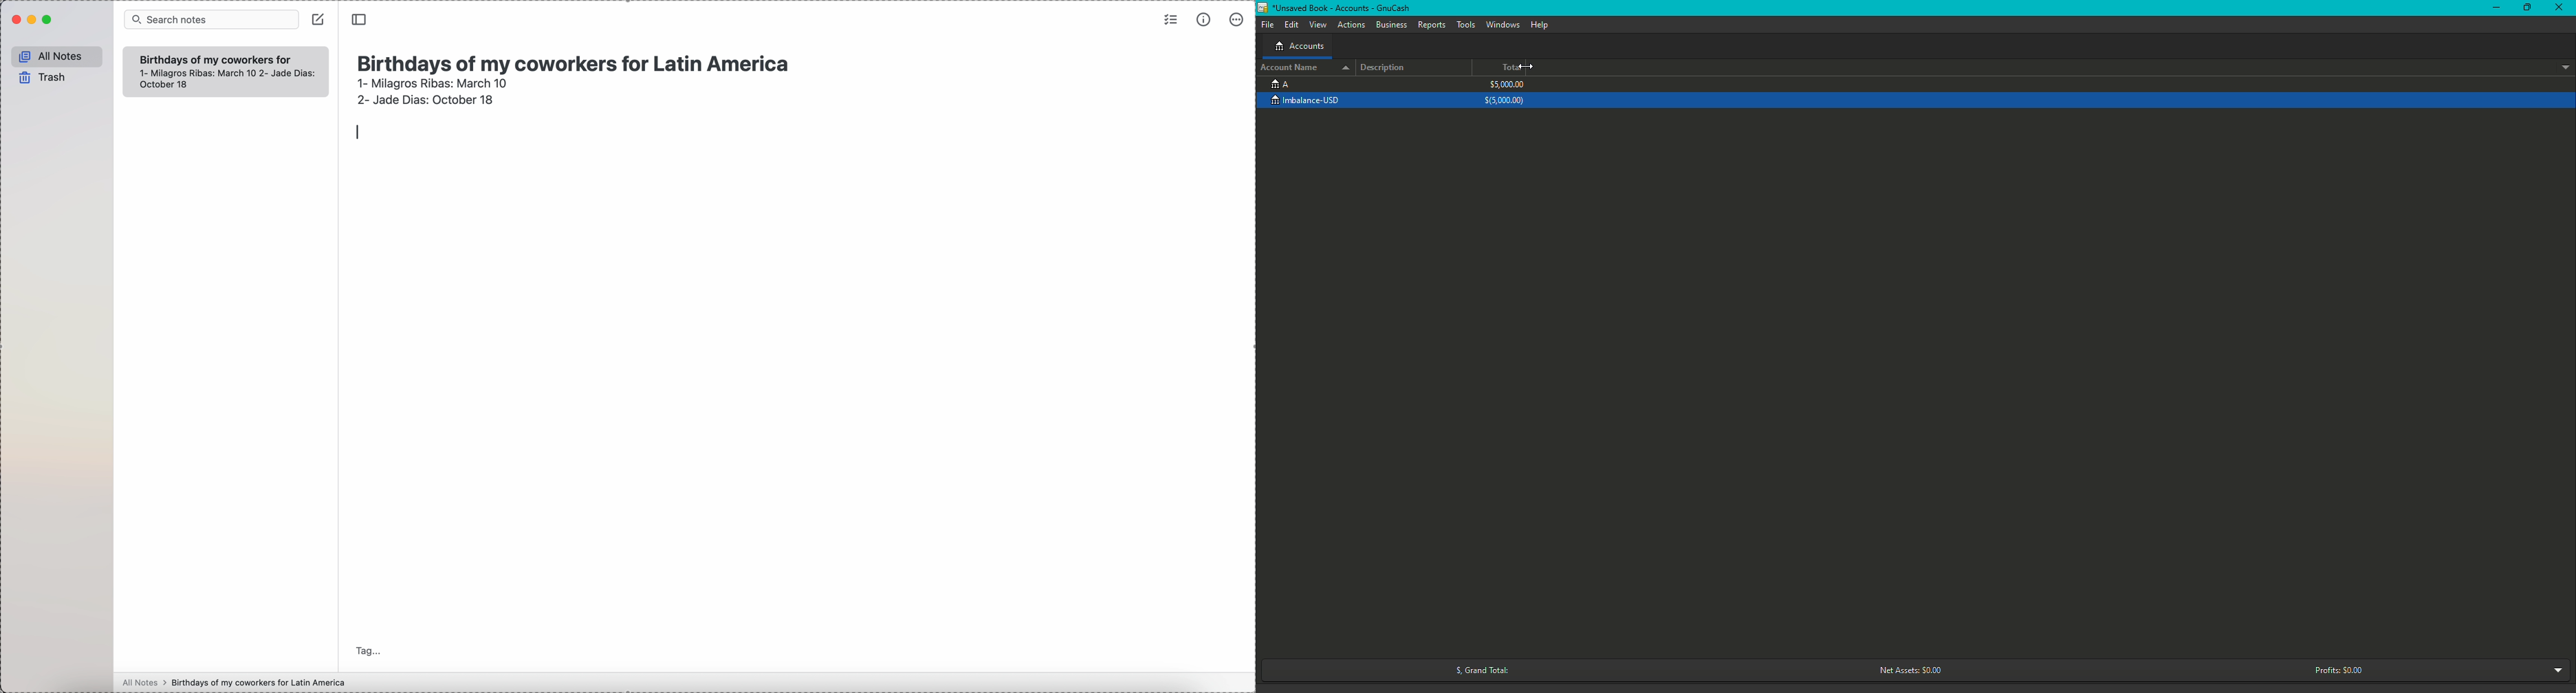  Describe the element at coordinates (48, 20) in the screenshot. I see `maximize Simplenote` at that location.